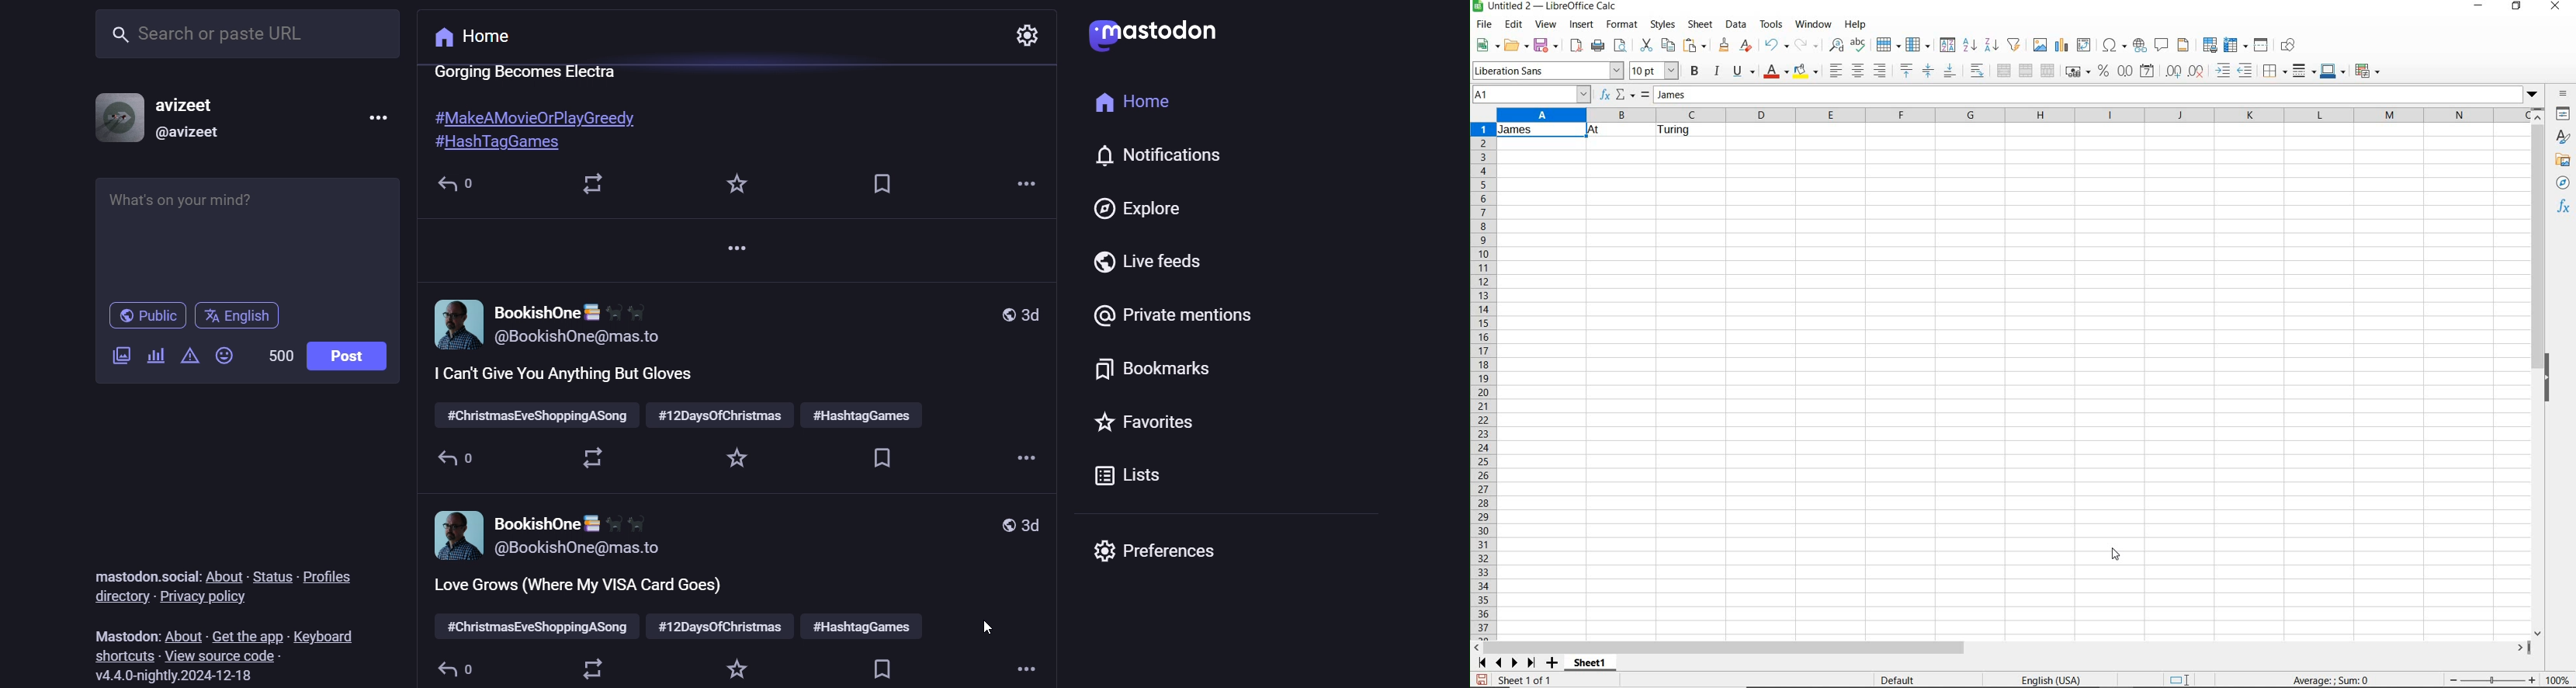 This screenshot has width=2576, height=700. Describe the element at coordinates (564, 375) in the screenshot. I see `1 Can't Give You Anything But Gloves` at that location.